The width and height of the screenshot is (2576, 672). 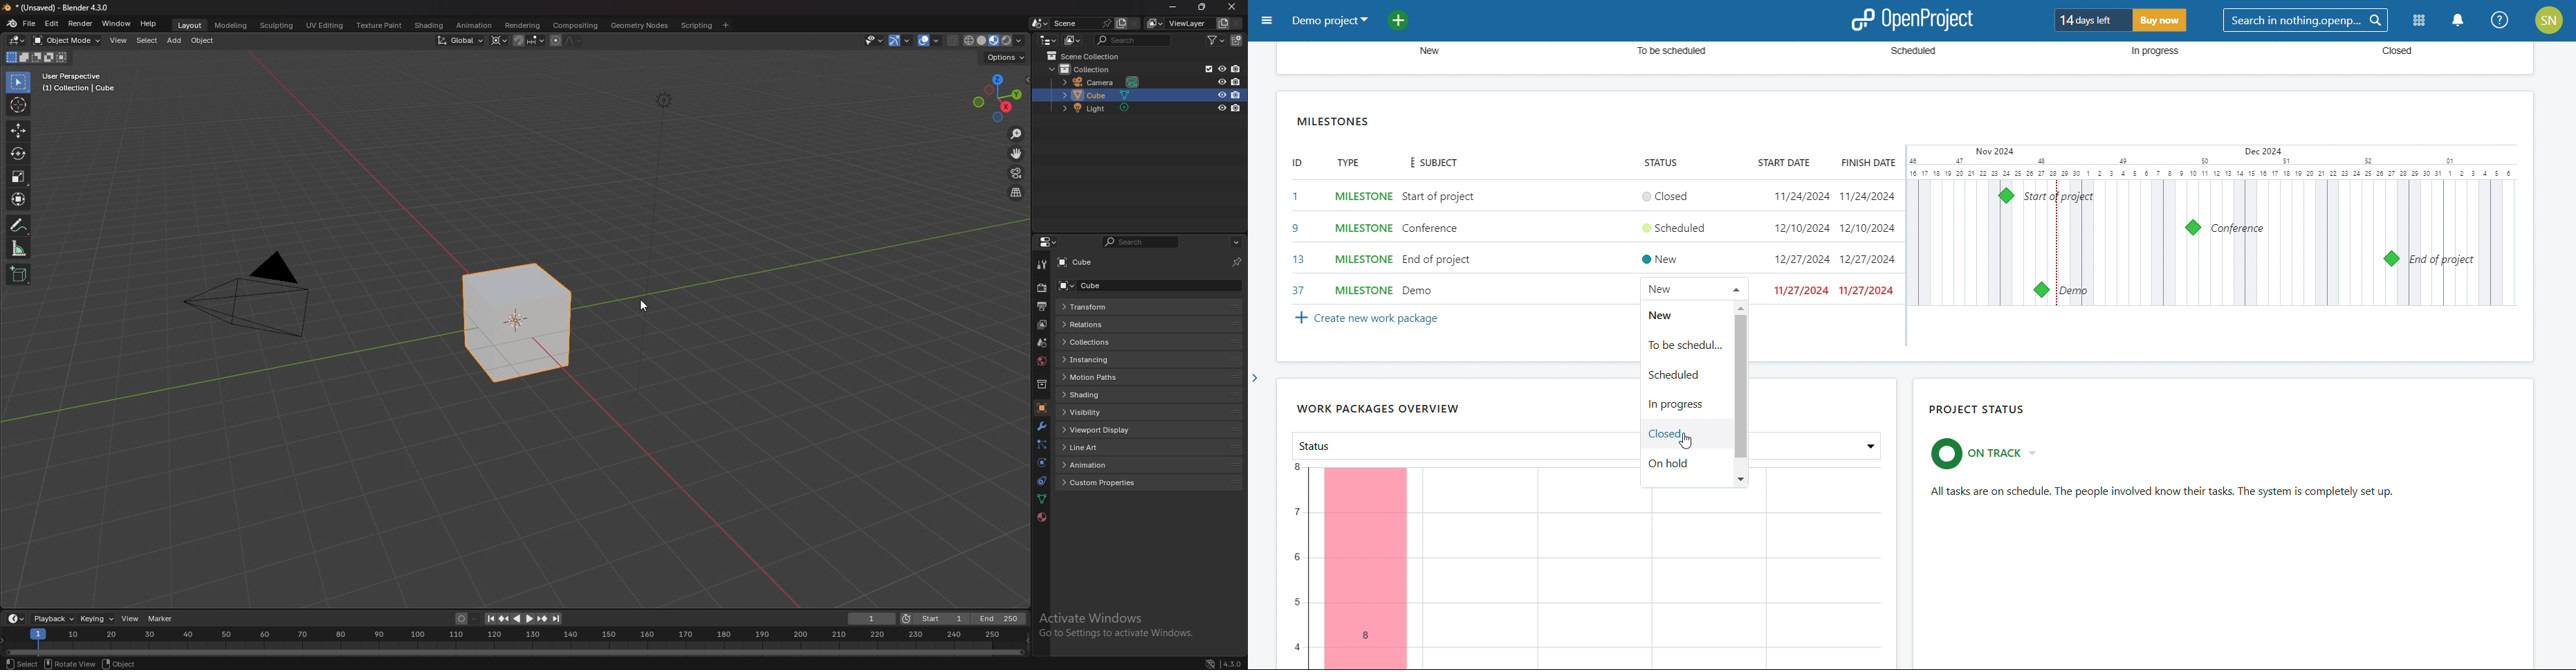 What do you see at coordinates (2007, 195) in the screenshot?
I see `milstones 1` at bounding box center [2007, 195].